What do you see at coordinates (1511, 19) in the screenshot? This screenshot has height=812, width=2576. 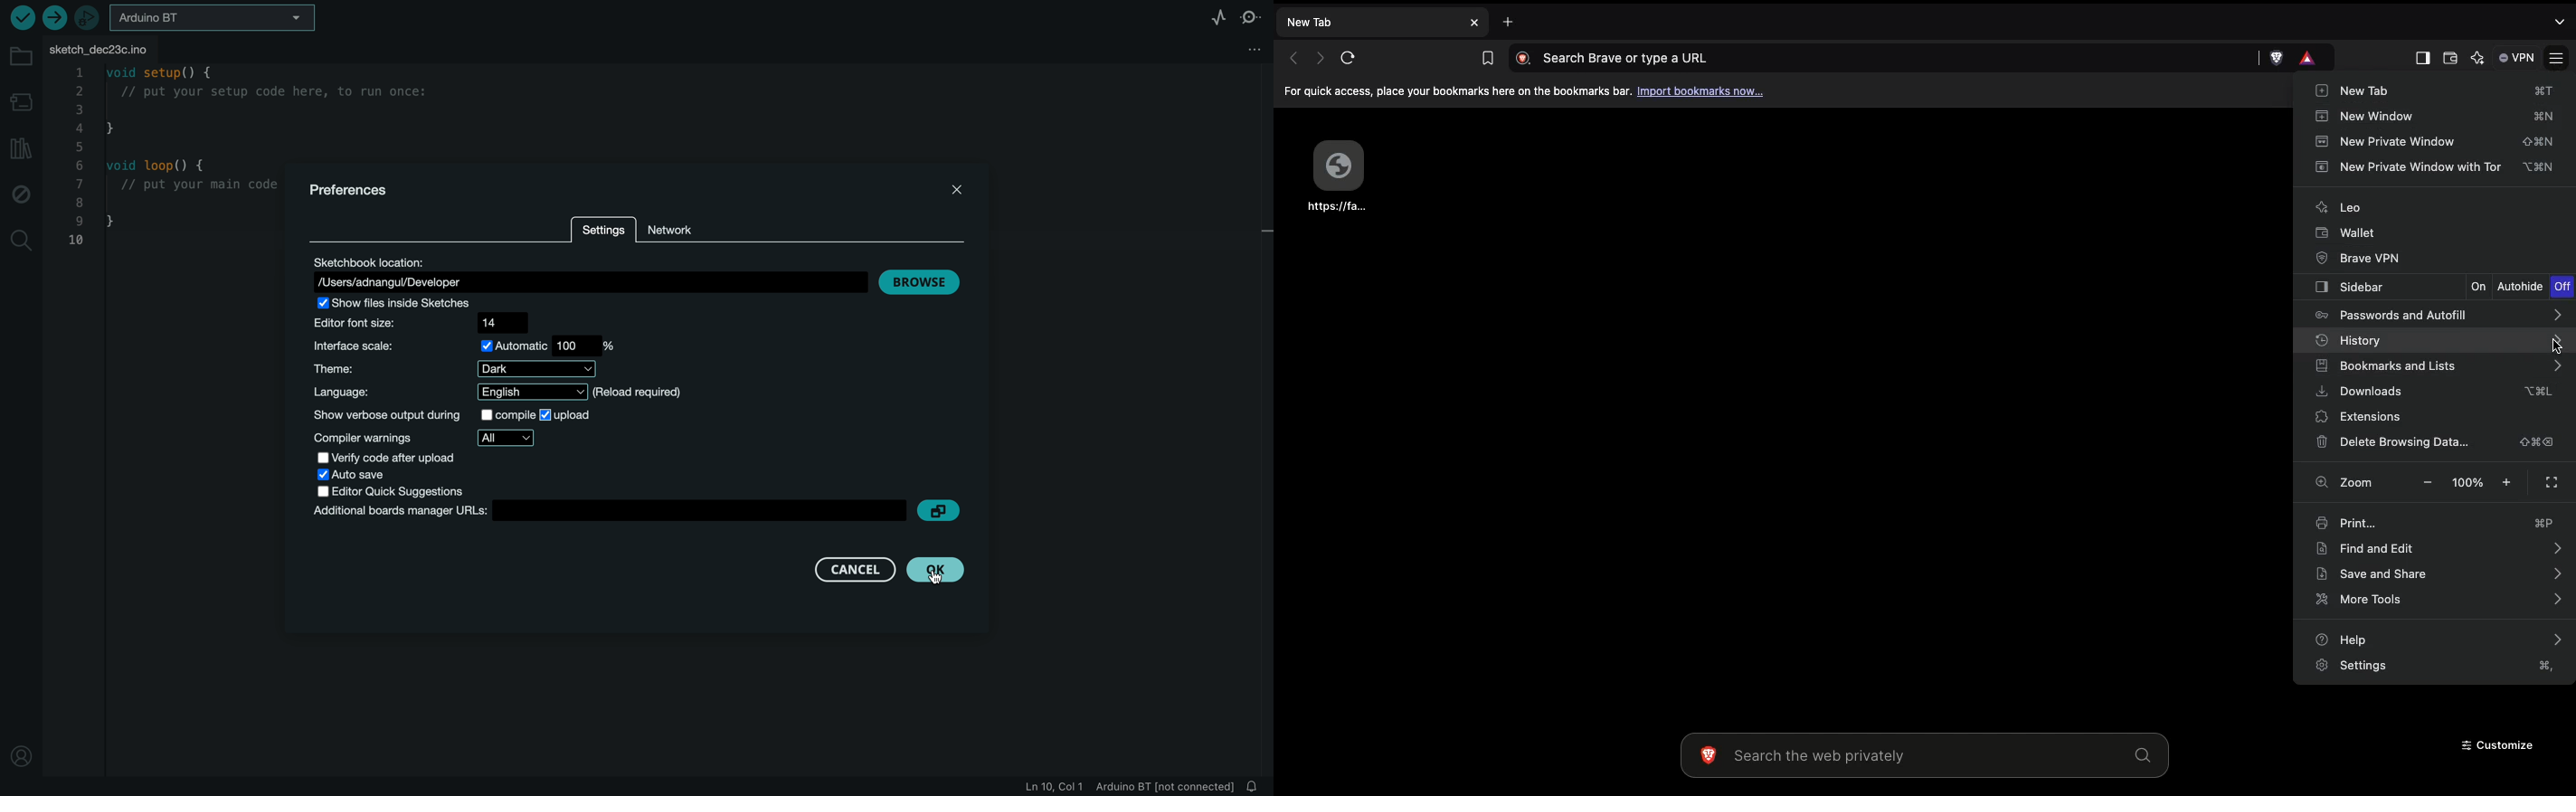 I see `Add new tab` at bounding box center [1511, 19].